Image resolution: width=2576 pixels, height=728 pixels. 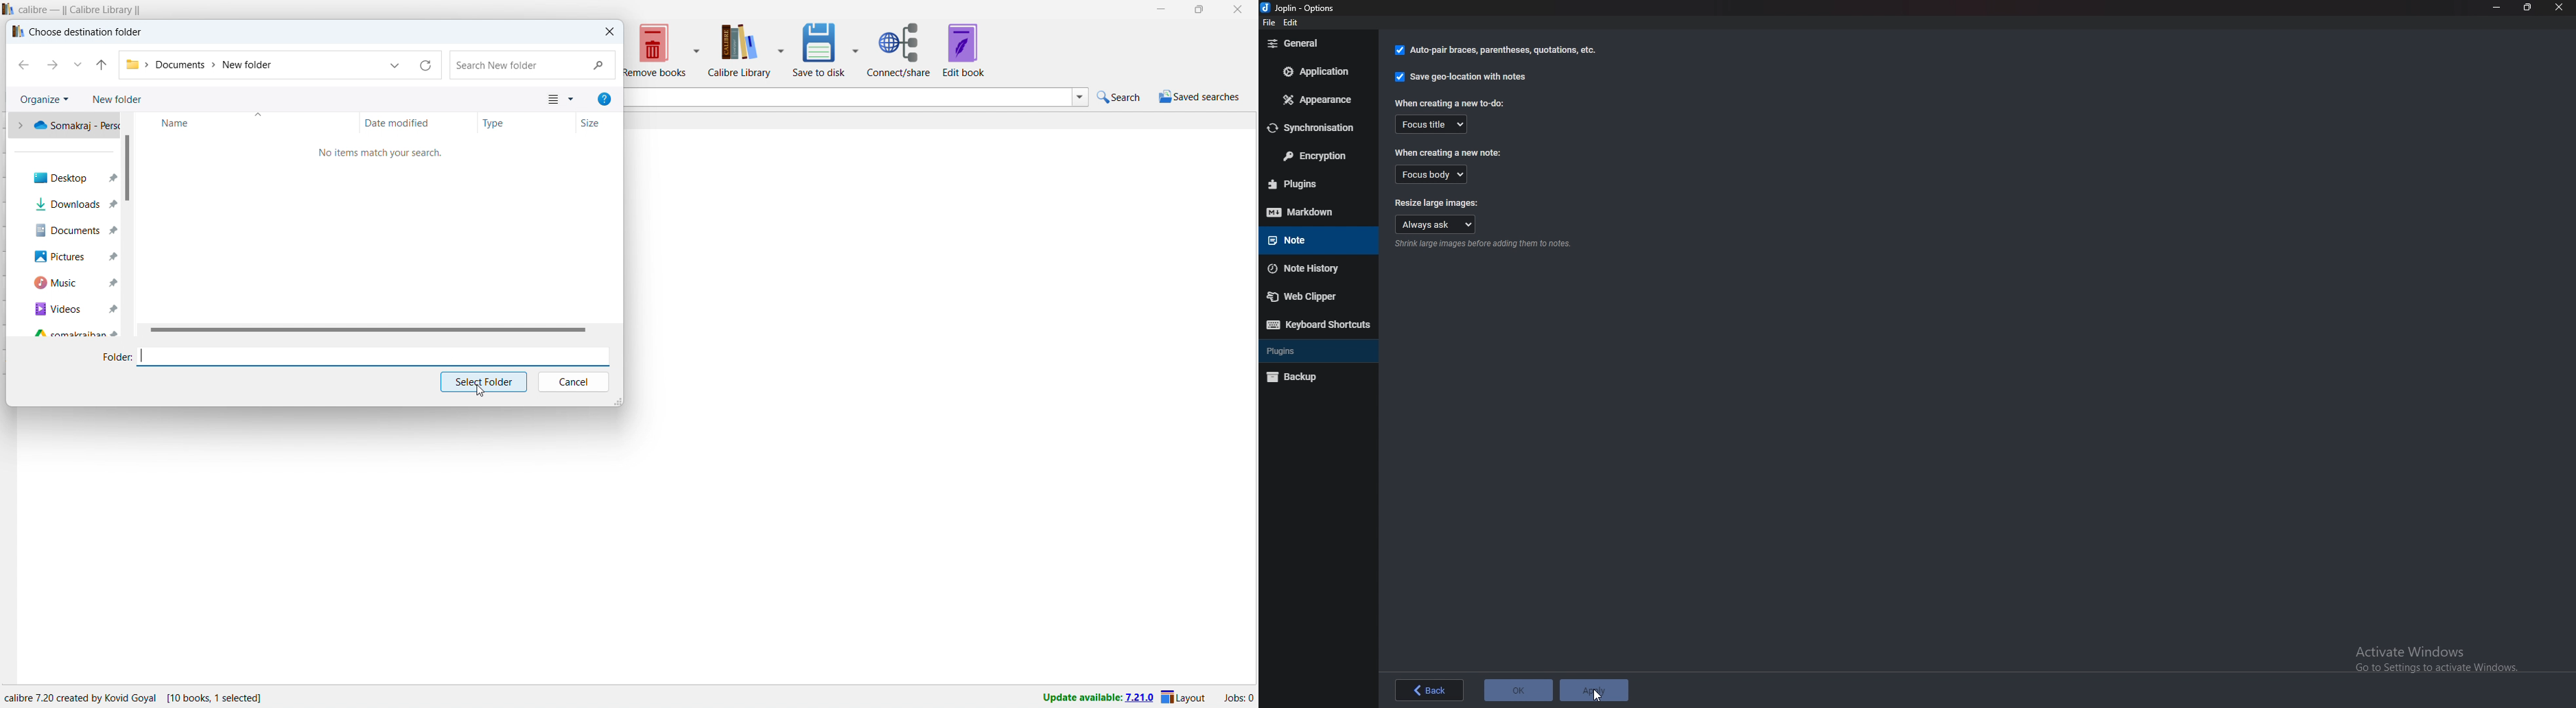 What do you see at coordinates (1311, 241) in the screenshot?
I see `note` at bounding box center [1311, 241].